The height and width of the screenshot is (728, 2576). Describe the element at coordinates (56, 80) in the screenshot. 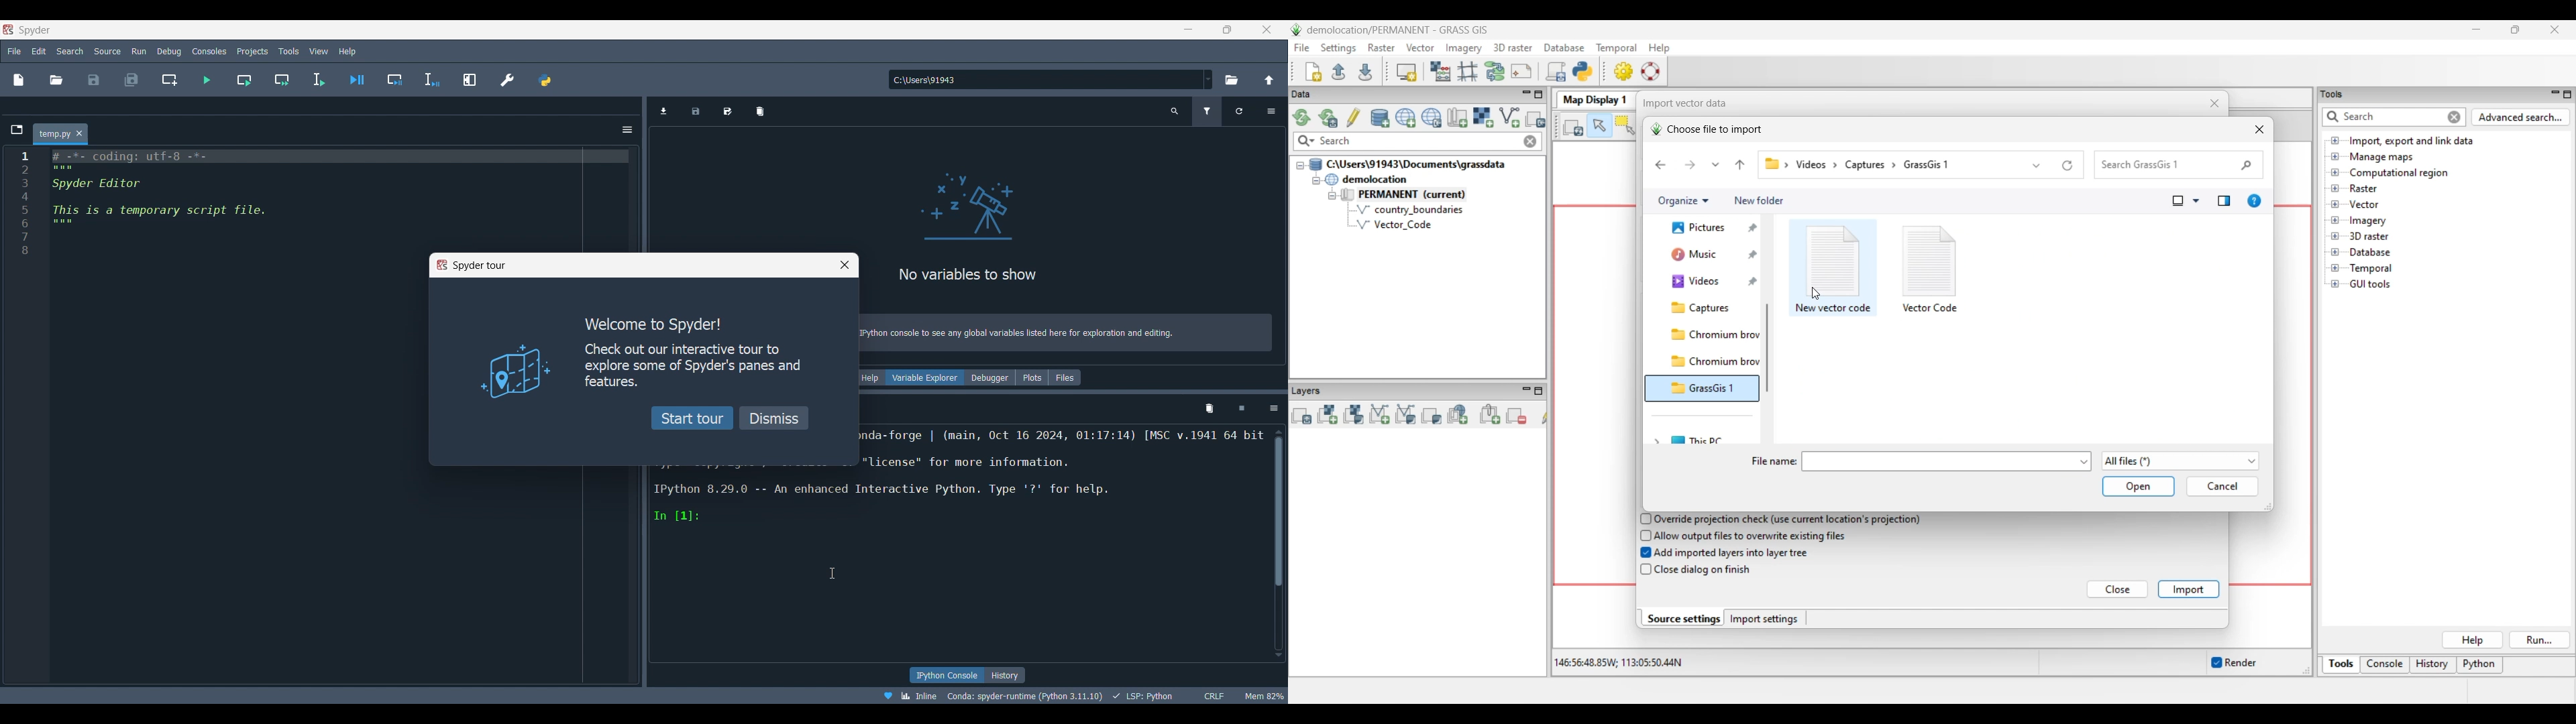

I see `Open` at that location.